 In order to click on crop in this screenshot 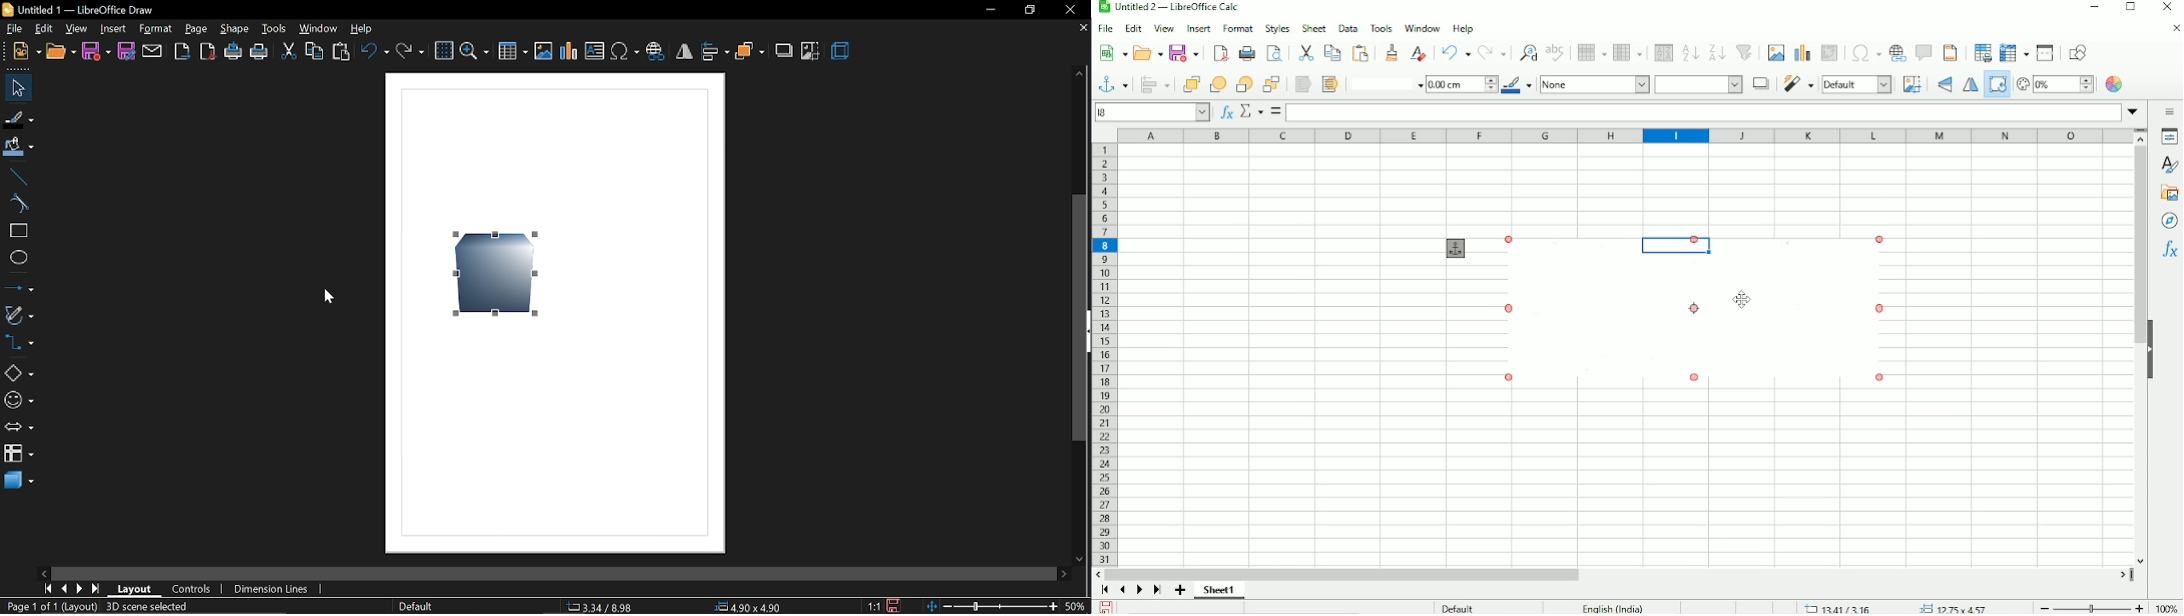, I will do `click(810, 50)`.